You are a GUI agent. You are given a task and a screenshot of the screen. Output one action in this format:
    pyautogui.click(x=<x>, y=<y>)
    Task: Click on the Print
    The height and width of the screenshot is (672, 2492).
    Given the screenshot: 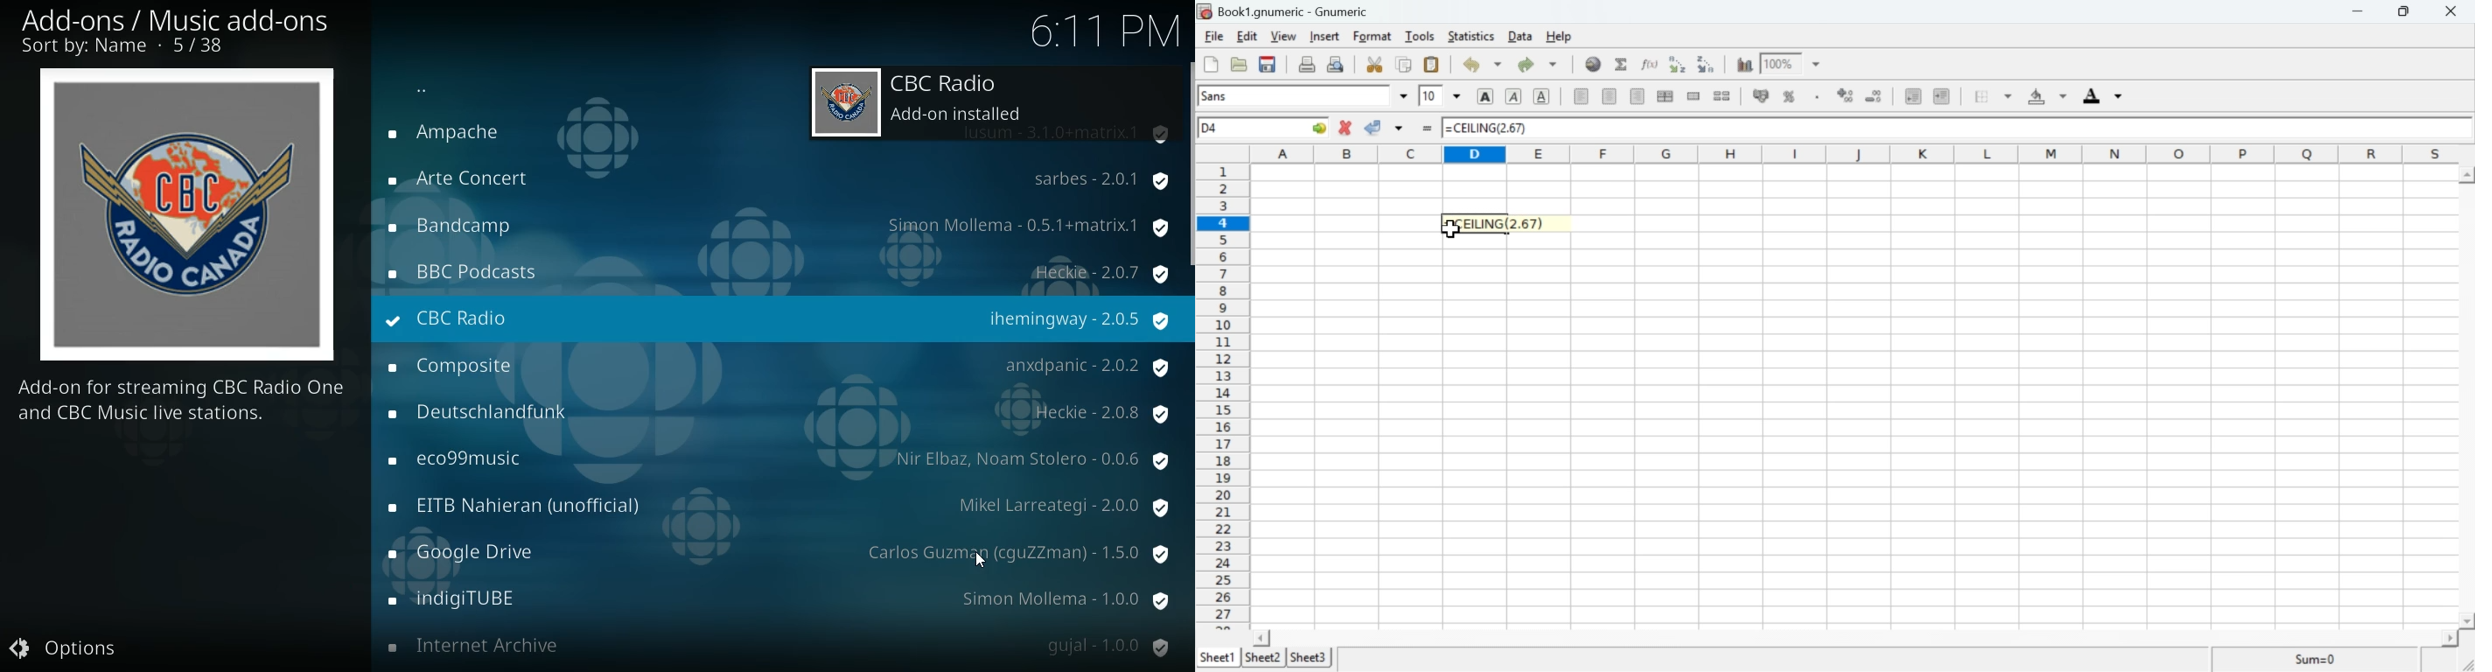 What is the action you would take?
    pyautogui.click(x=1308, y=65)
    